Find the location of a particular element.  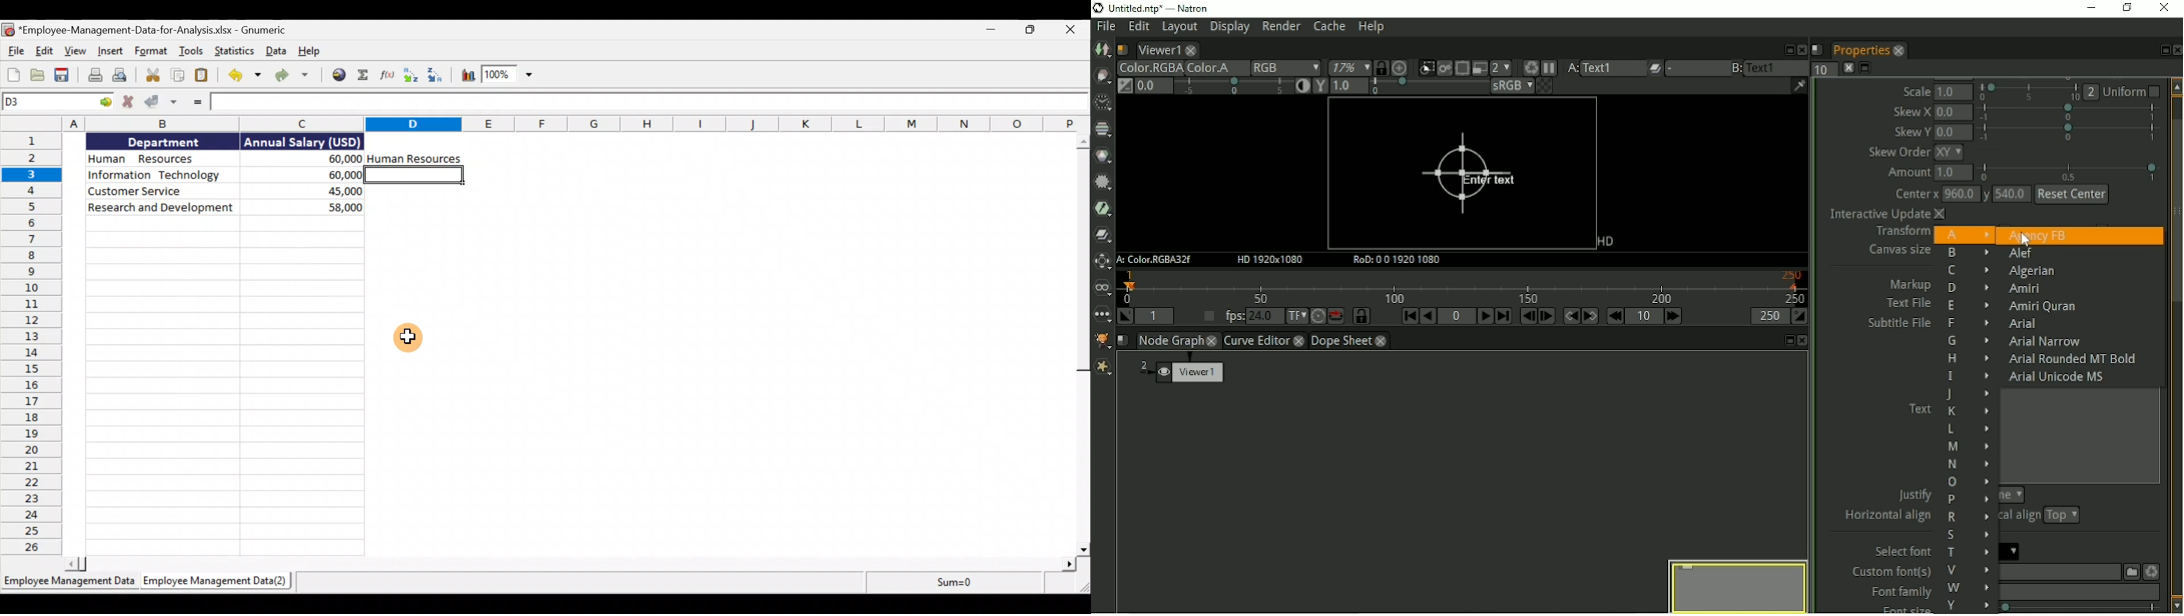

Sort ascending is located at coordinates (412, 77).